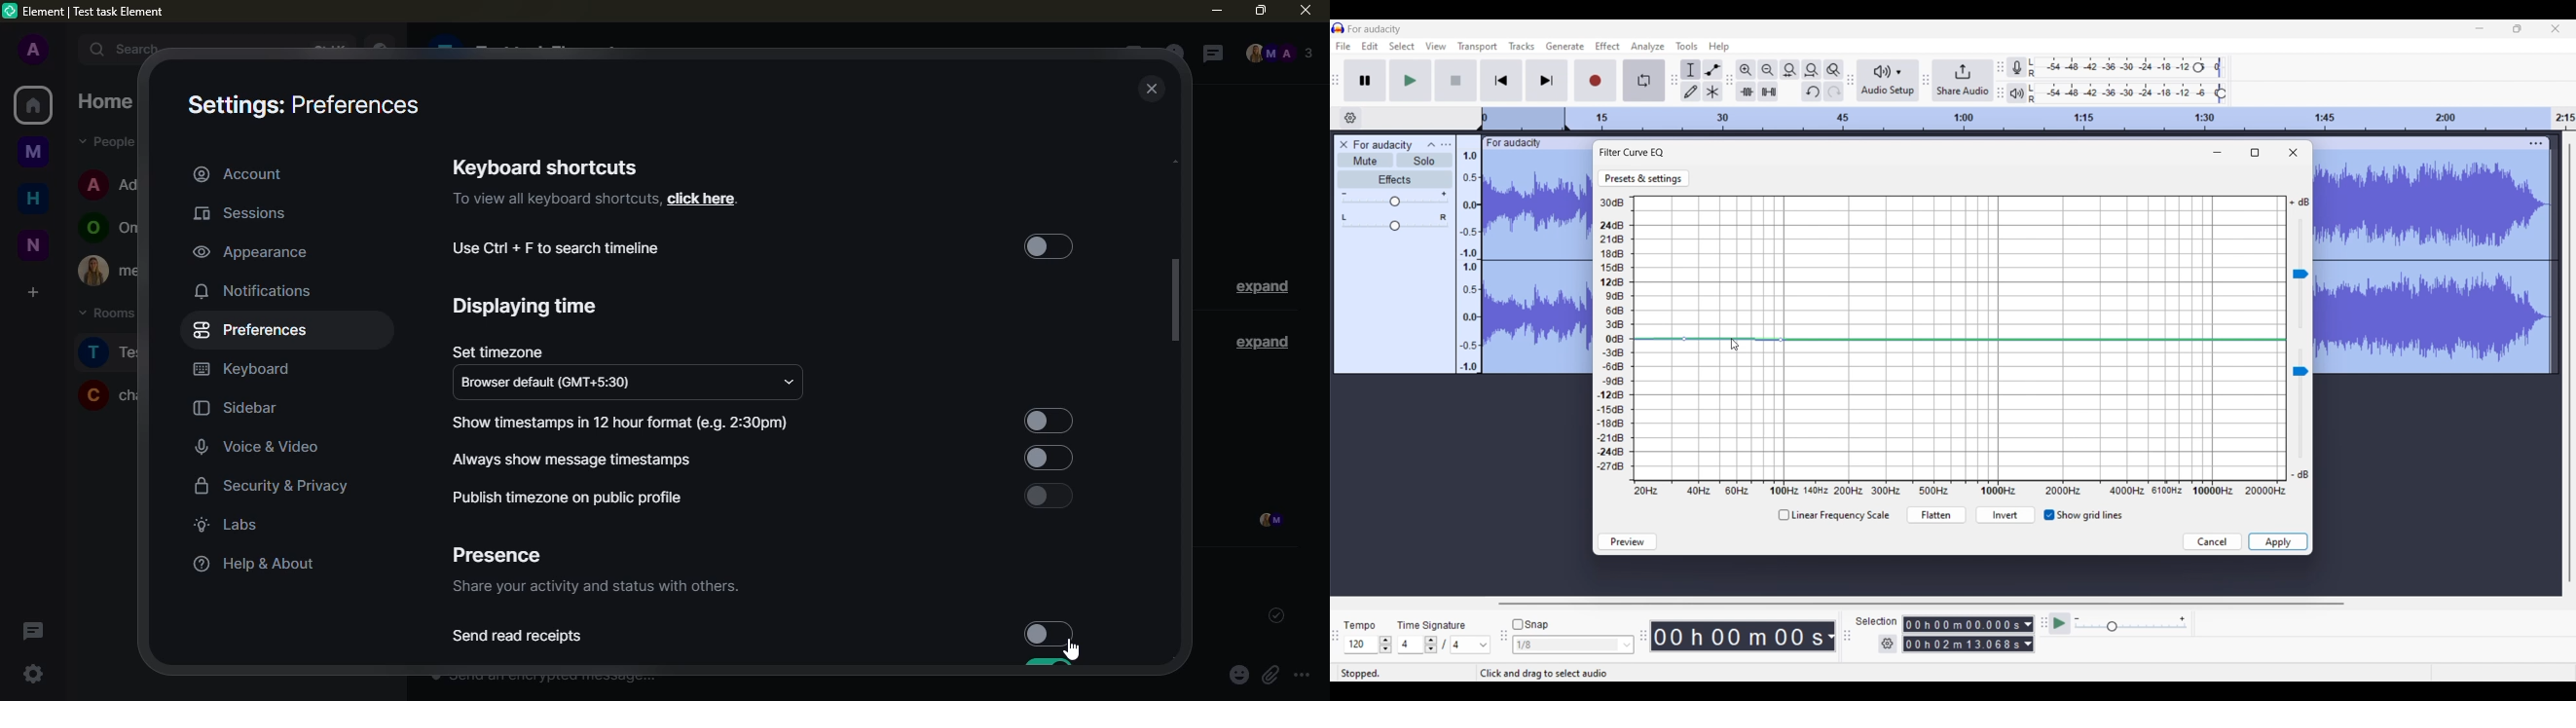  I want to click on always show , so click(576, 459).